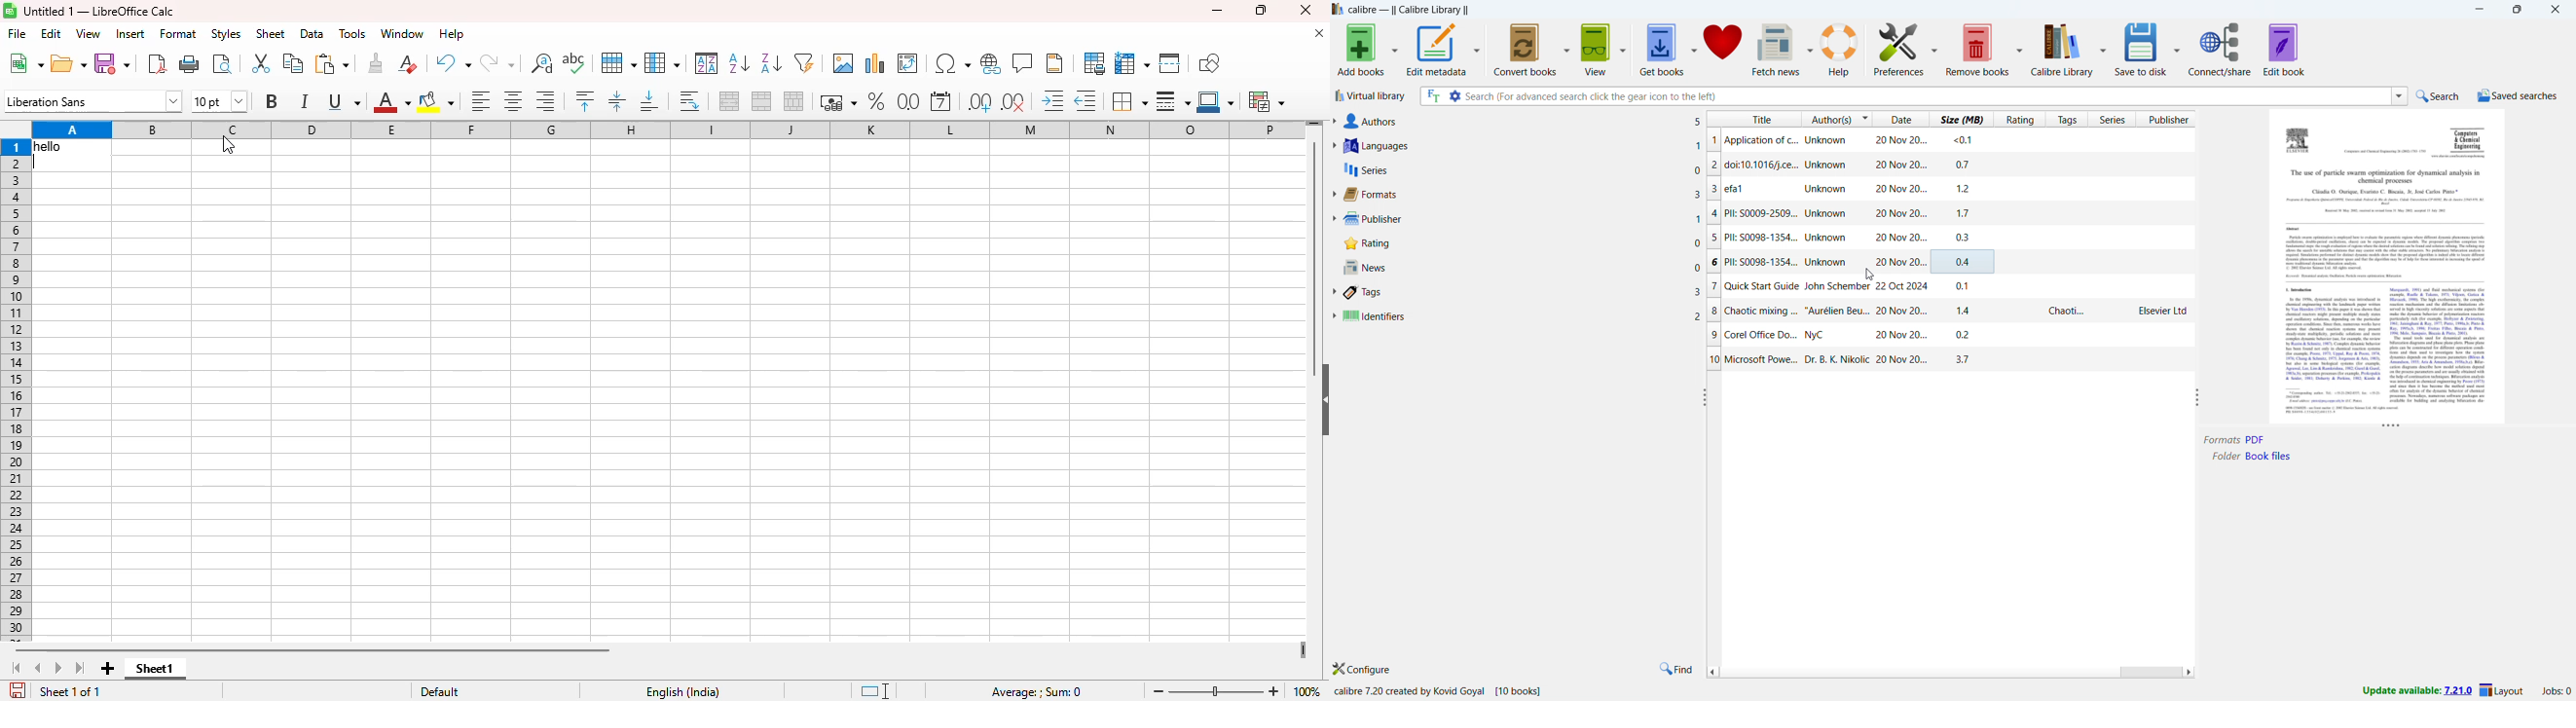  I want to click on saved serches menu, so click(2518, 97).